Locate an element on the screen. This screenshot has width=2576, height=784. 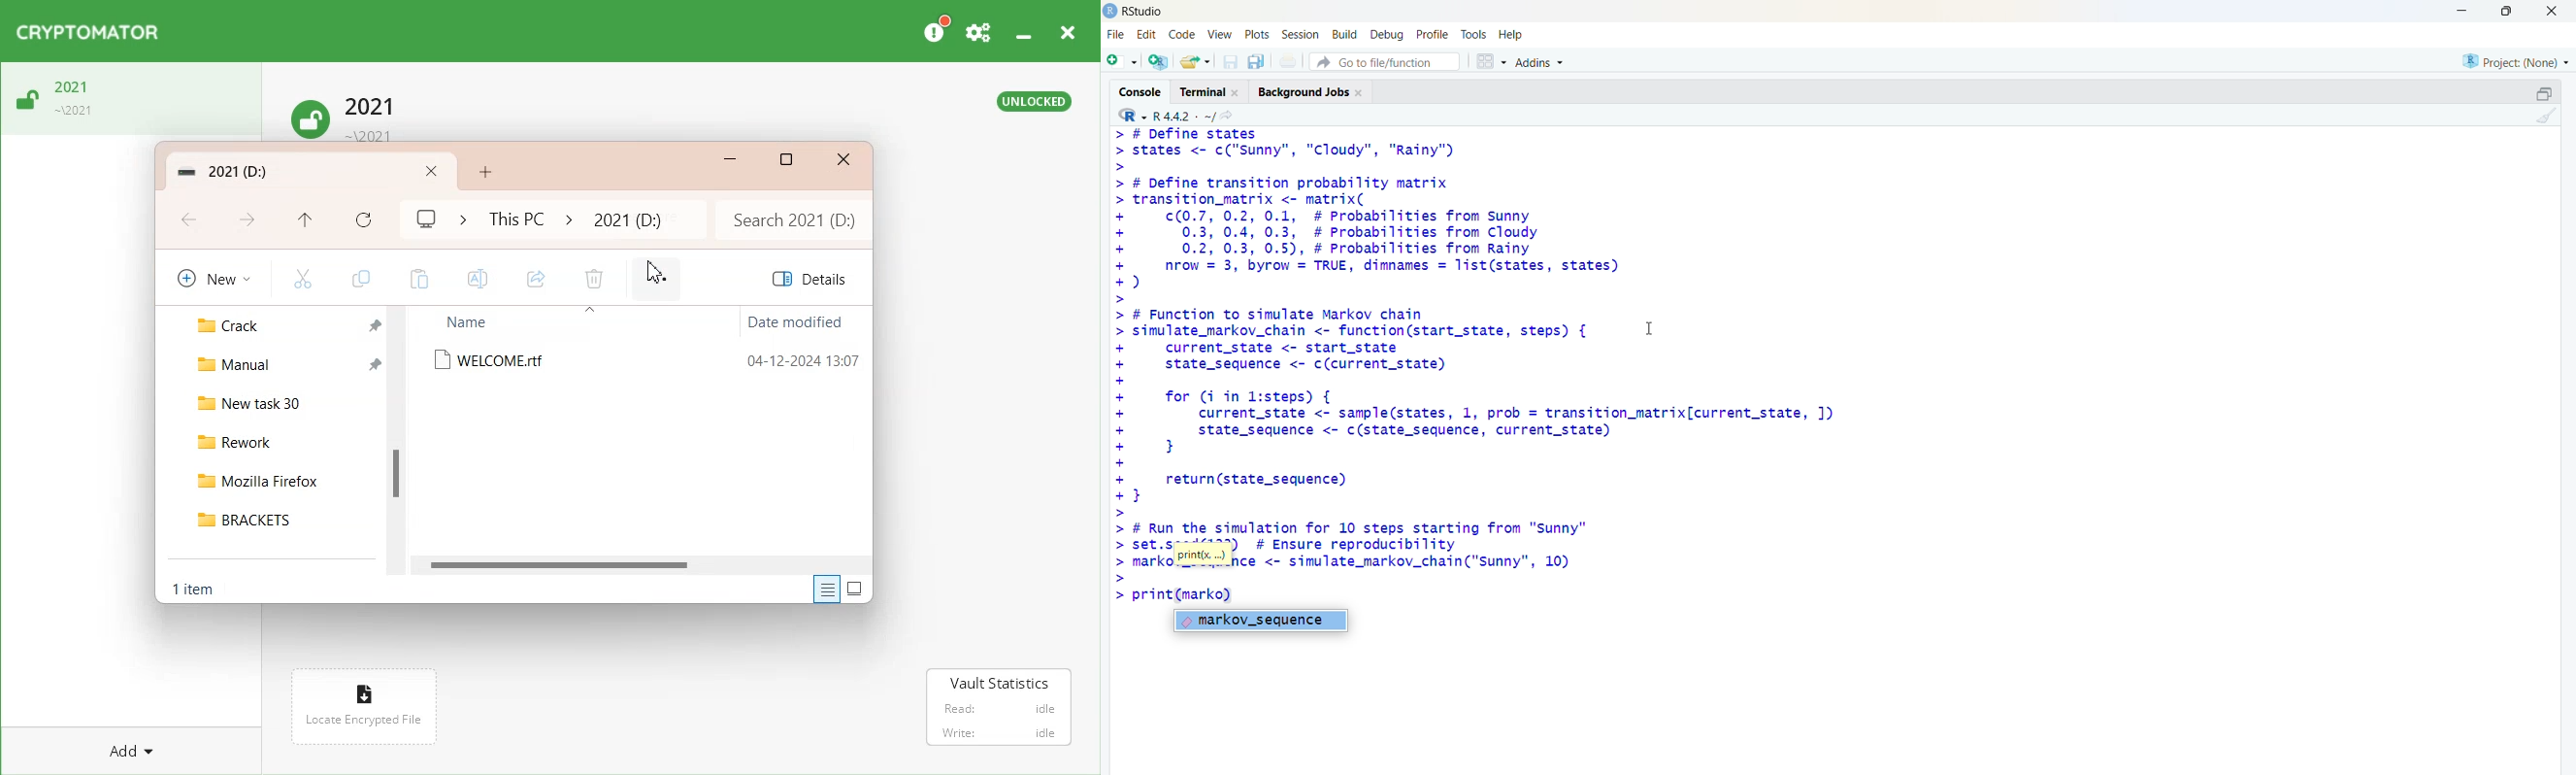
new script is located at coordinates (1121, 61).